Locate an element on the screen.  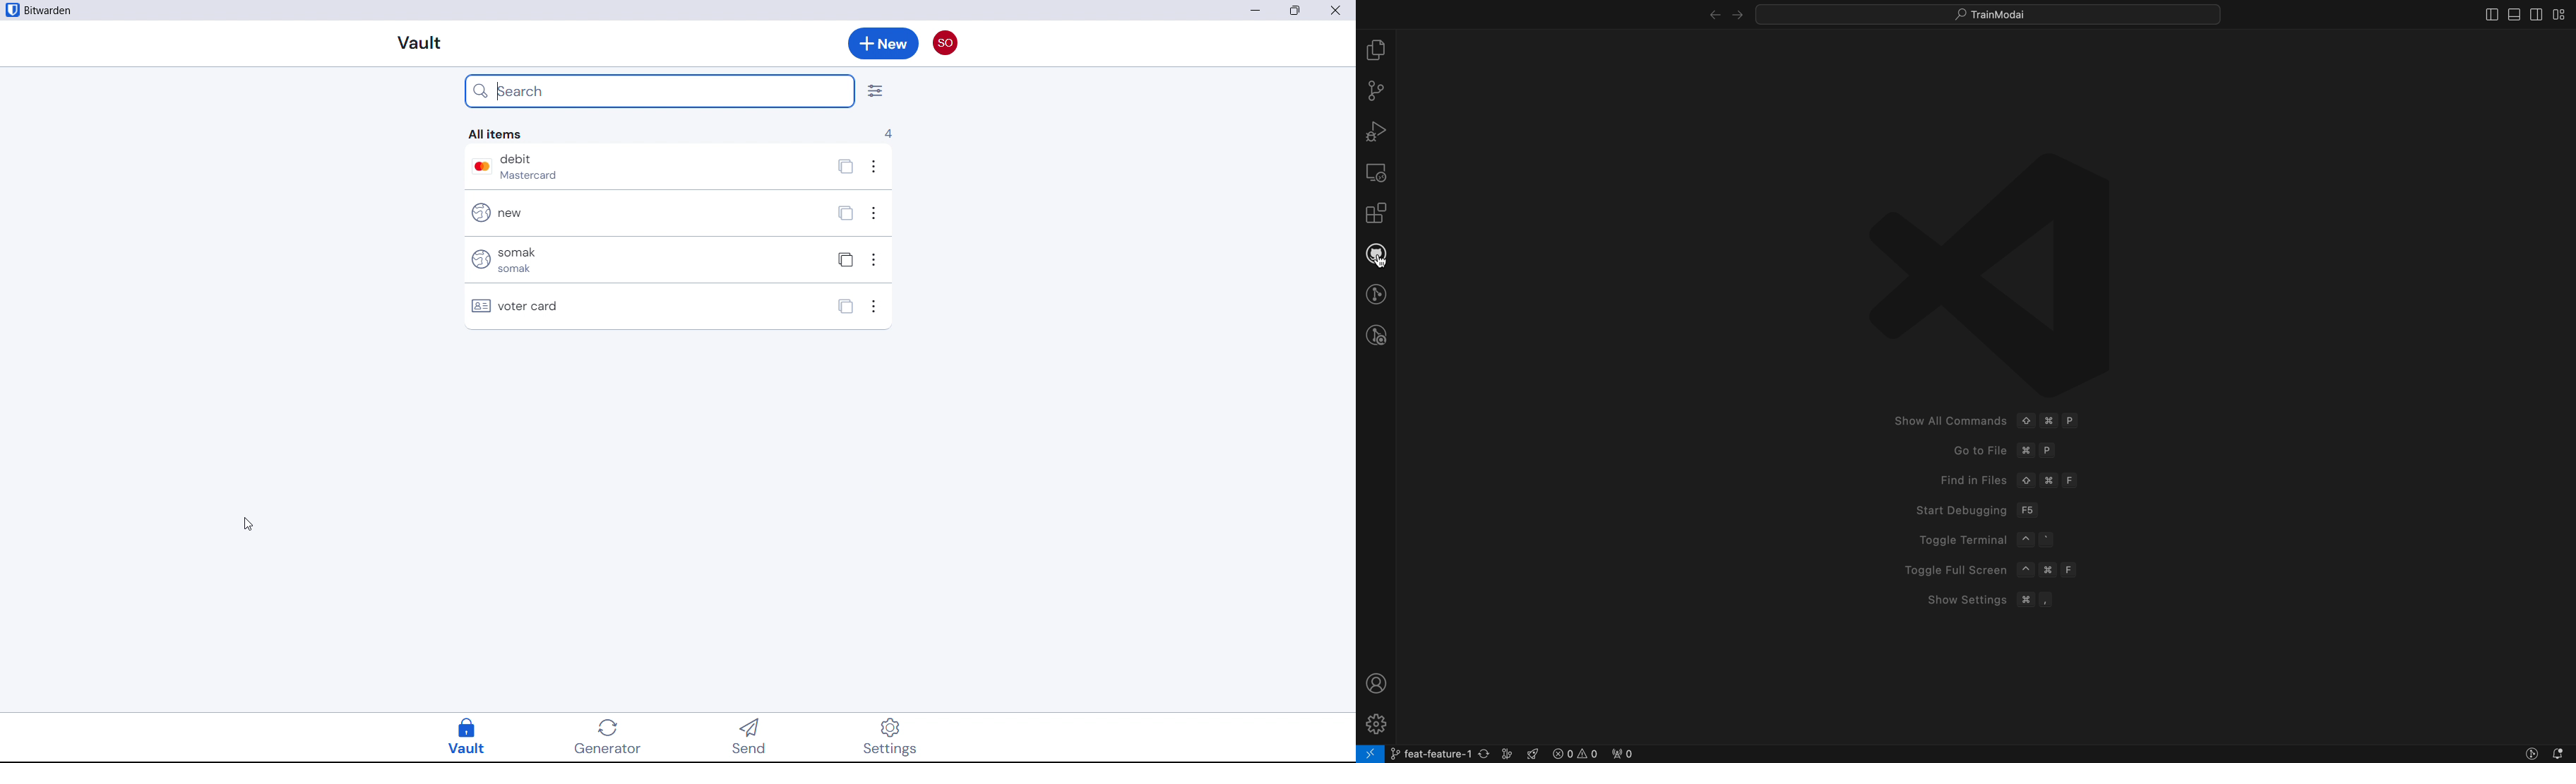
Options for "debit" is located at coordinates (878, 170).